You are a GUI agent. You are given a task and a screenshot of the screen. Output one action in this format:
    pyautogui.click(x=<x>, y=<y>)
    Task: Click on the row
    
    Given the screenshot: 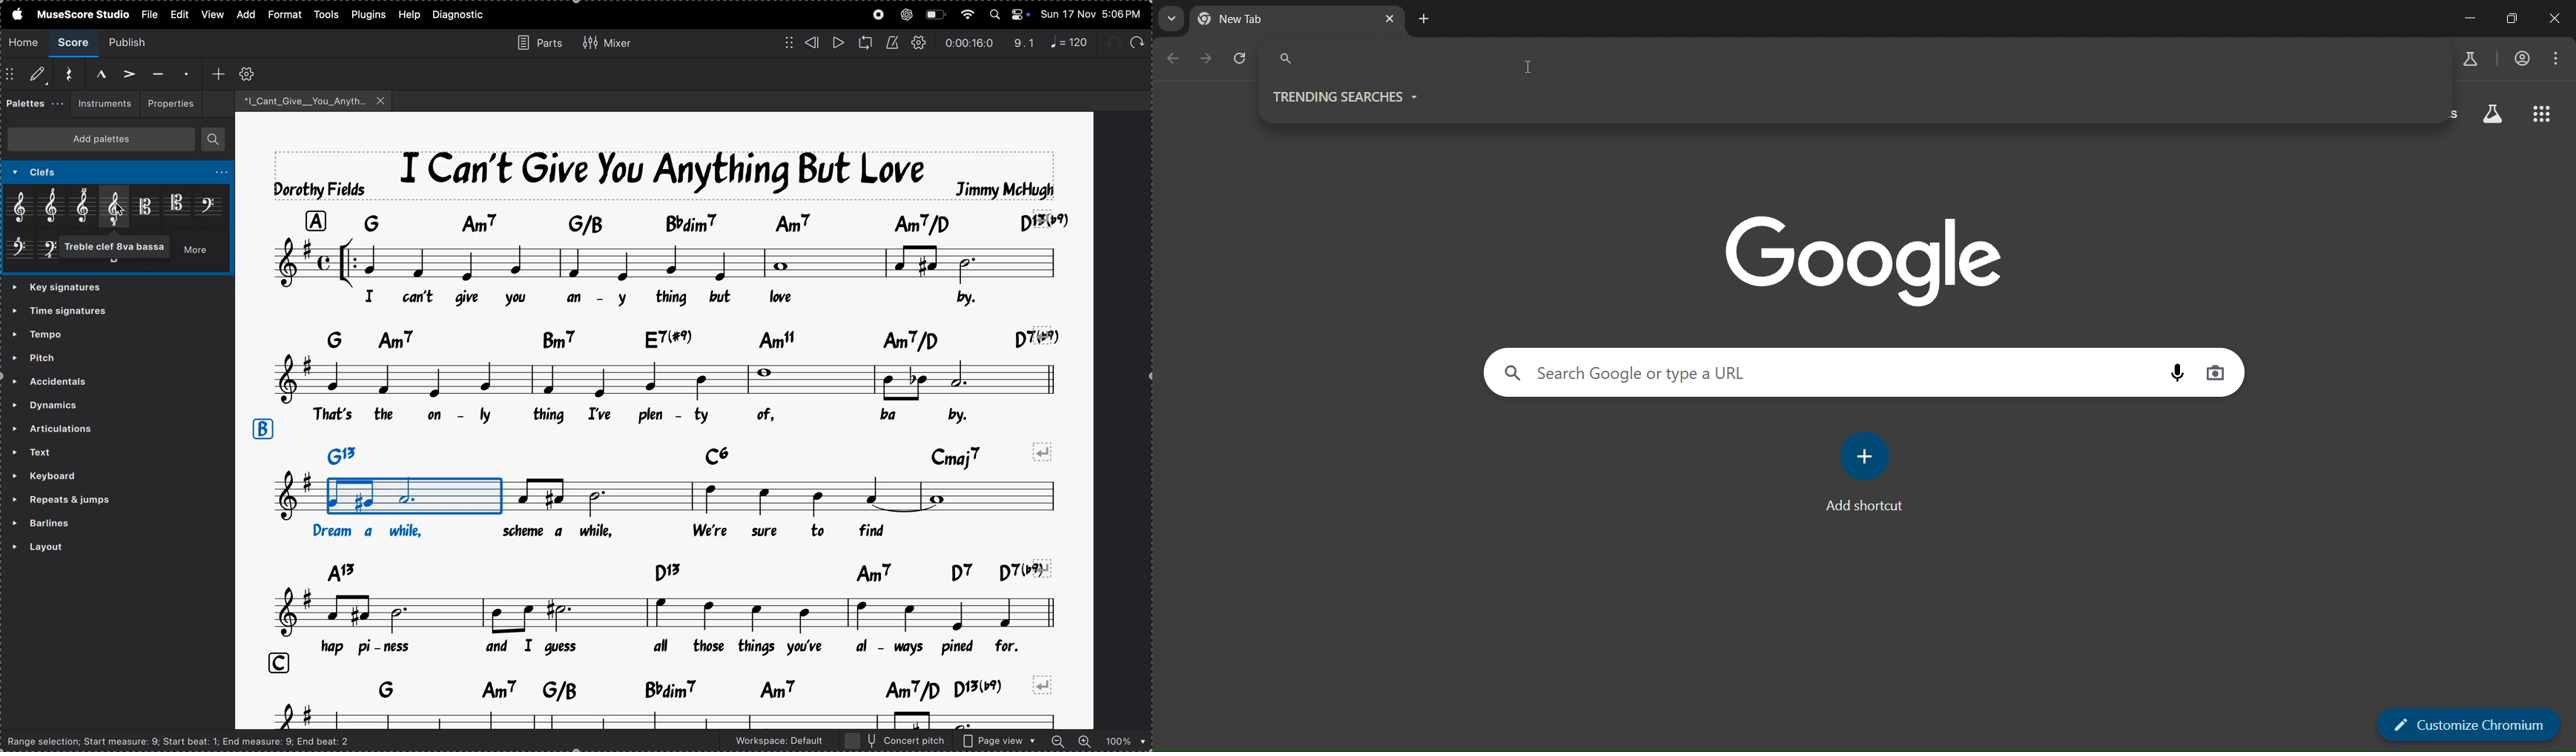 What is the action you would take?
    pyautogui.click(x=262, y=429)
    